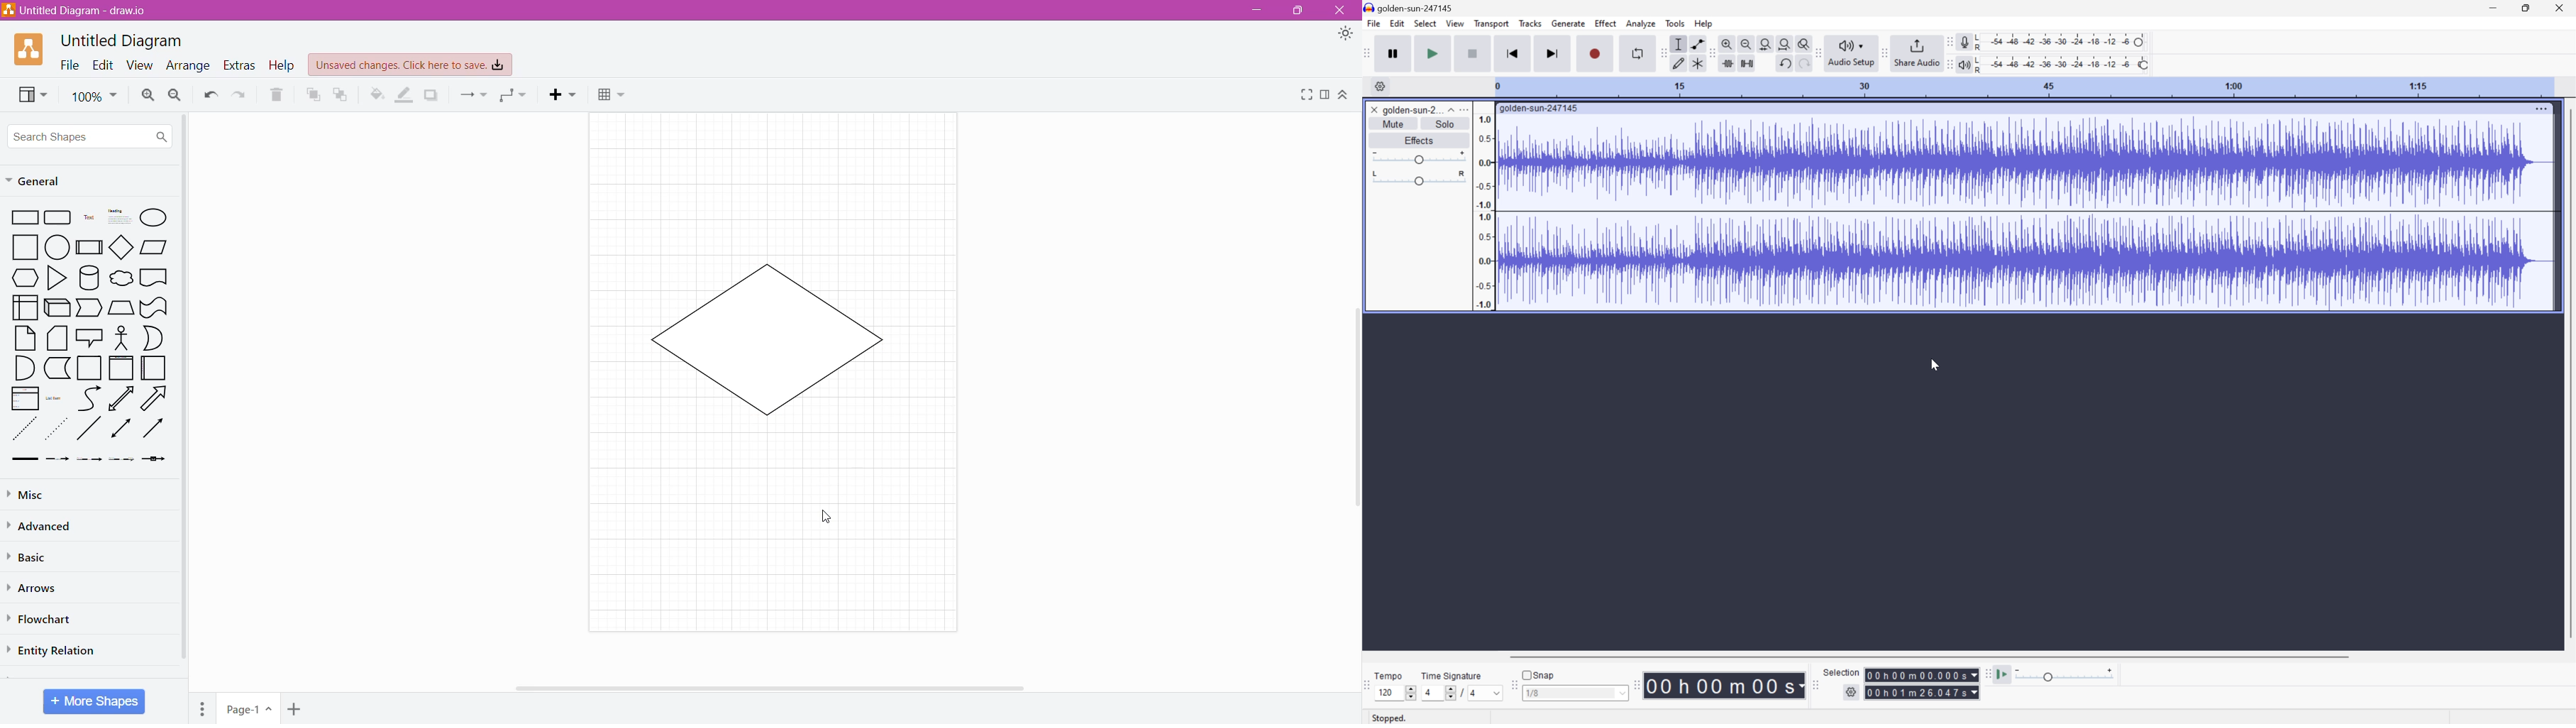 The image size is (2576, 728). I want to click on Snap, so click(1539, 674).